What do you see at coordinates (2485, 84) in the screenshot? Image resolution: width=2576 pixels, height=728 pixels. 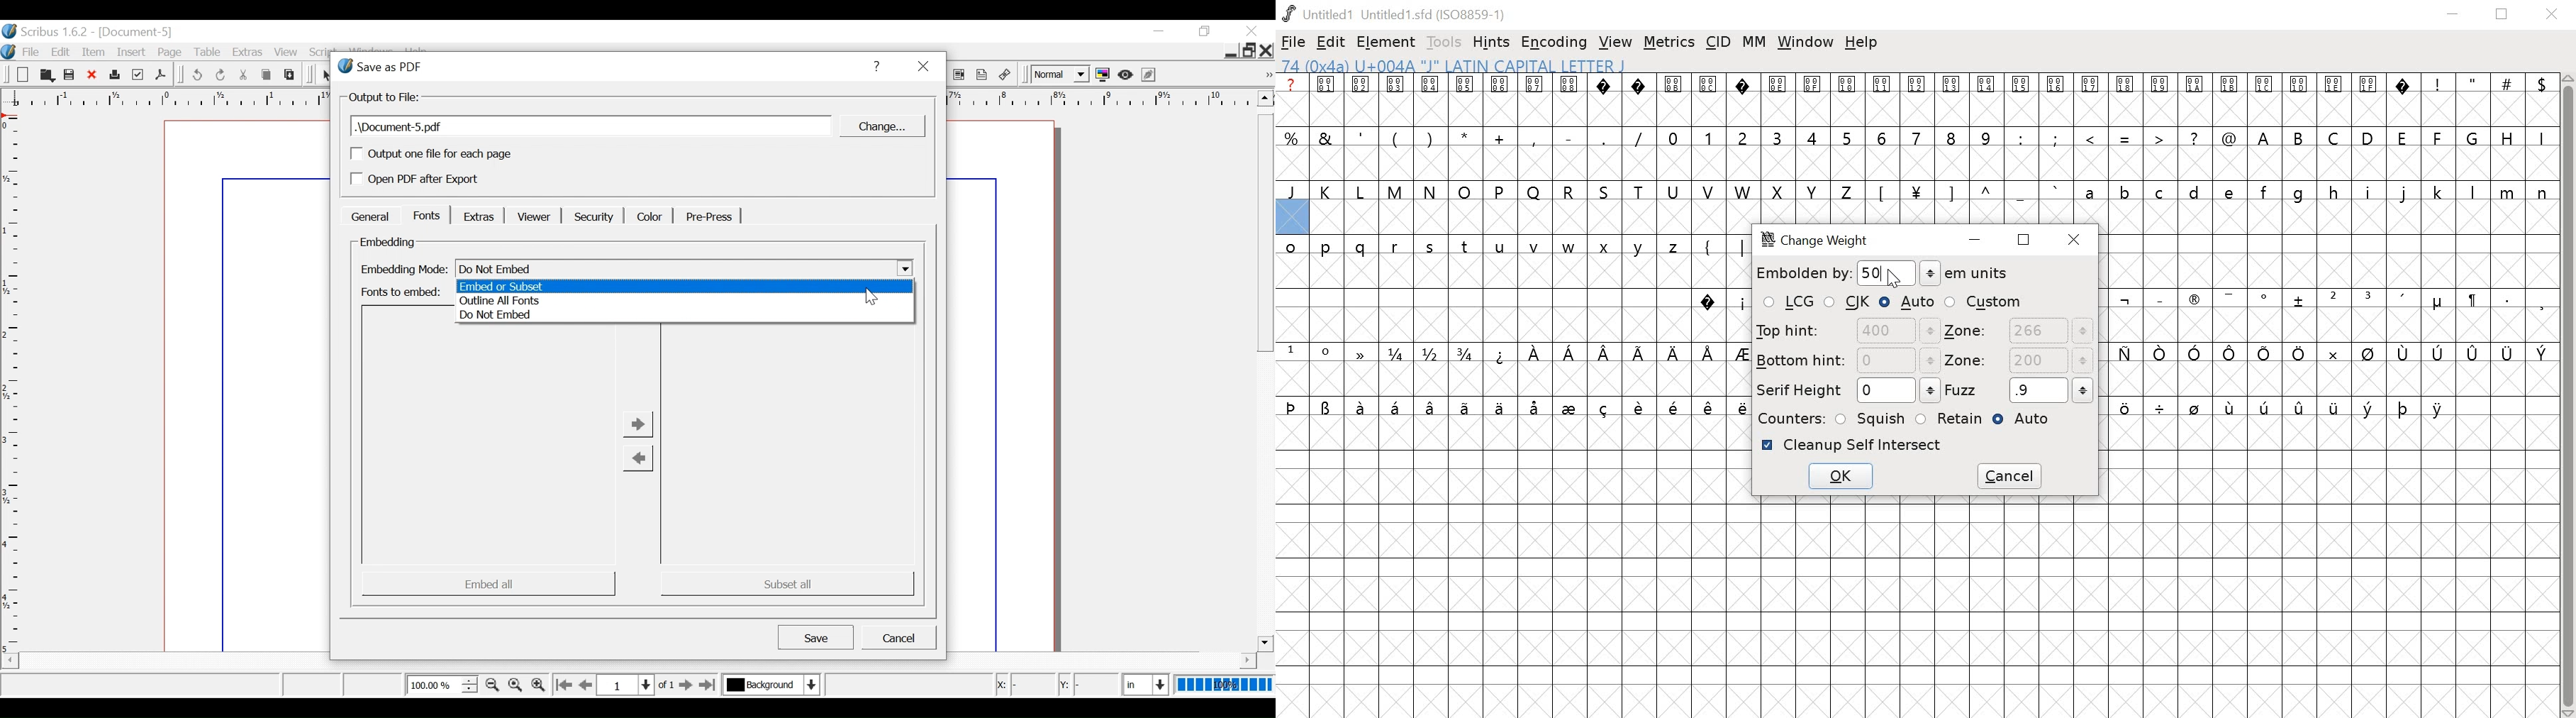 I see `special characters` at bounding box center [2485, 84].